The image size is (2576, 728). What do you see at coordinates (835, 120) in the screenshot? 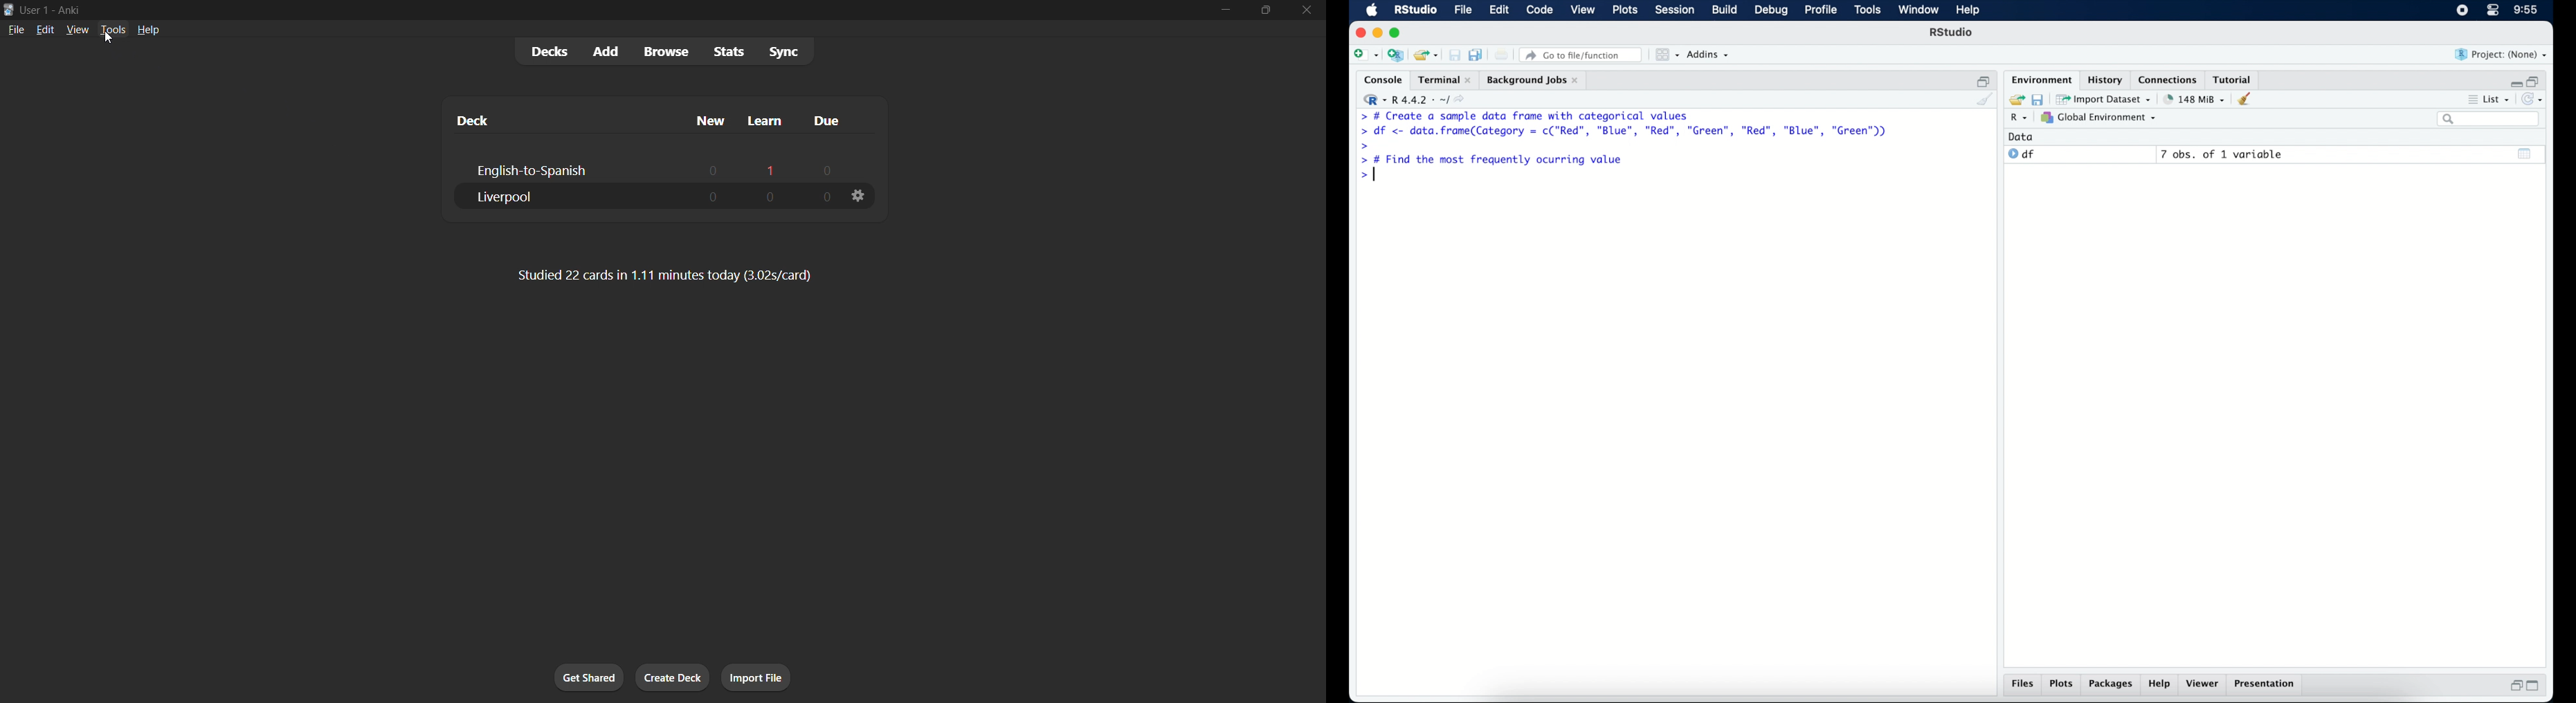
I see `due column` at bounding box center [835, 120].